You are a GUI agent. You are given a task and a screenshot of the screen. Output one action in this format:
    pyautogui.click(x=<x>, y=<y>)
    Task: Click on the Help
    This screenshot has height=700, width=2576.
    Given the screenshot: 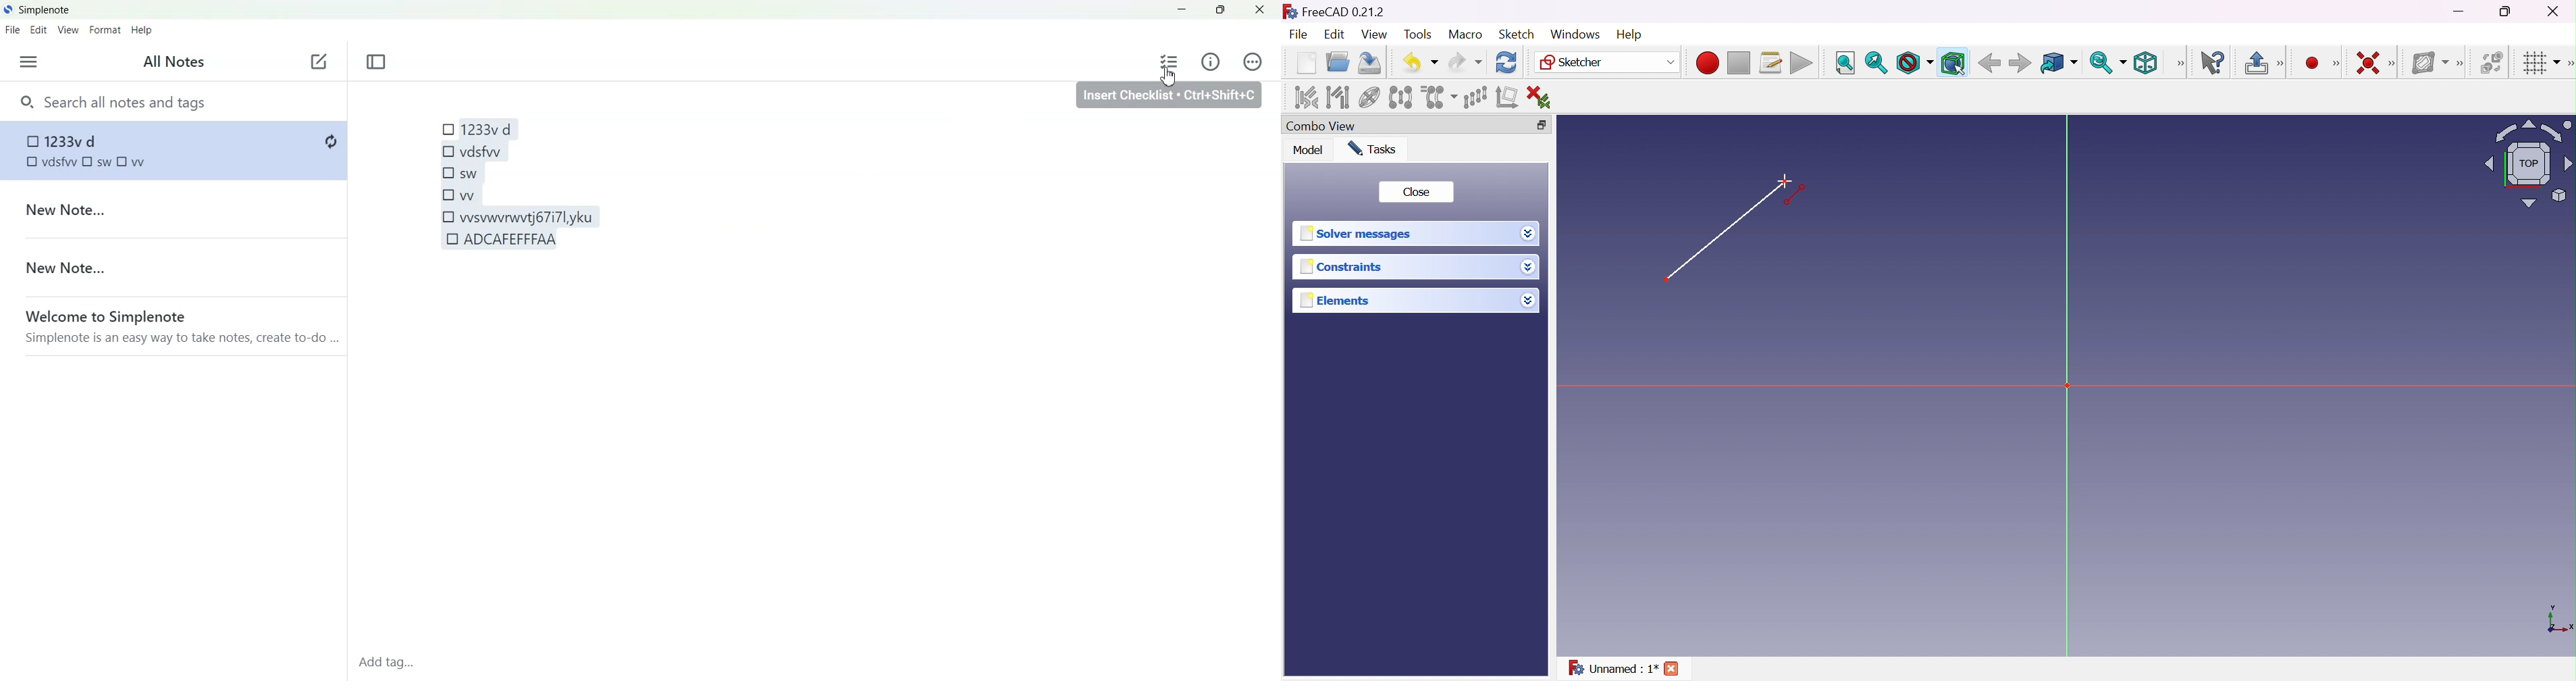 What is the action you would take?
    pyautogui.click(x=141, y=29)
    